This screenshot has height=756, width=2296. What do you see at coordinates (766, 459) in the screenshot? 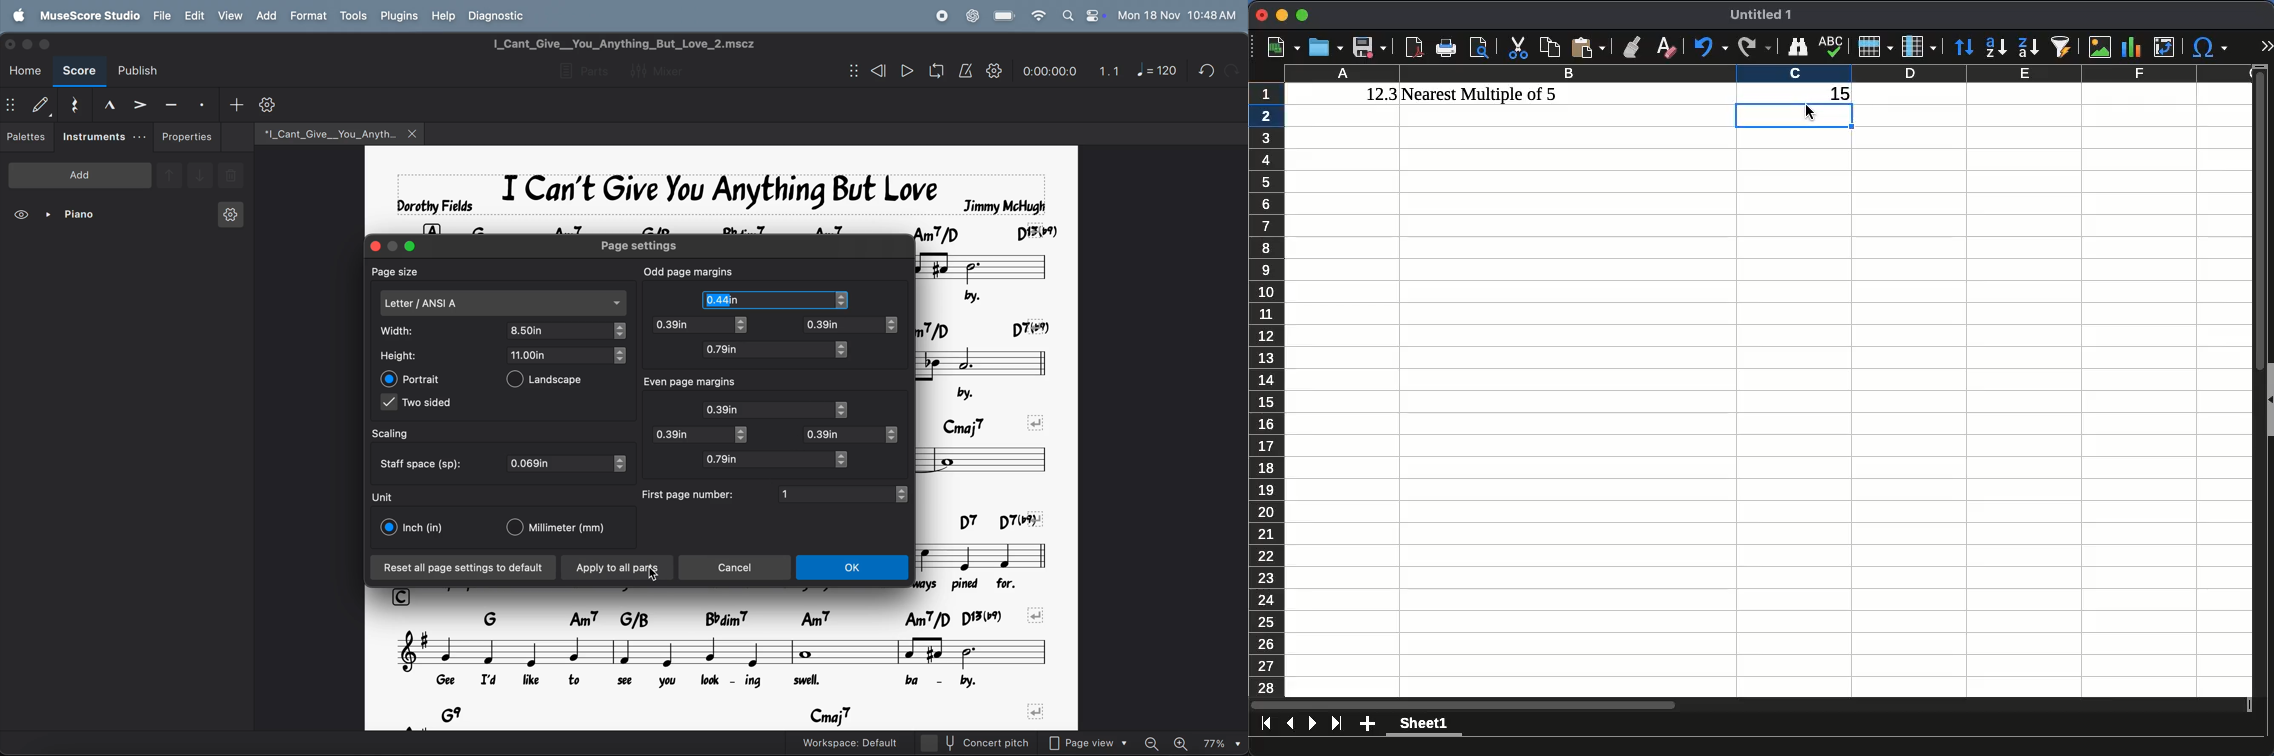
I see `0.79in` at bounding box center [766, 459].